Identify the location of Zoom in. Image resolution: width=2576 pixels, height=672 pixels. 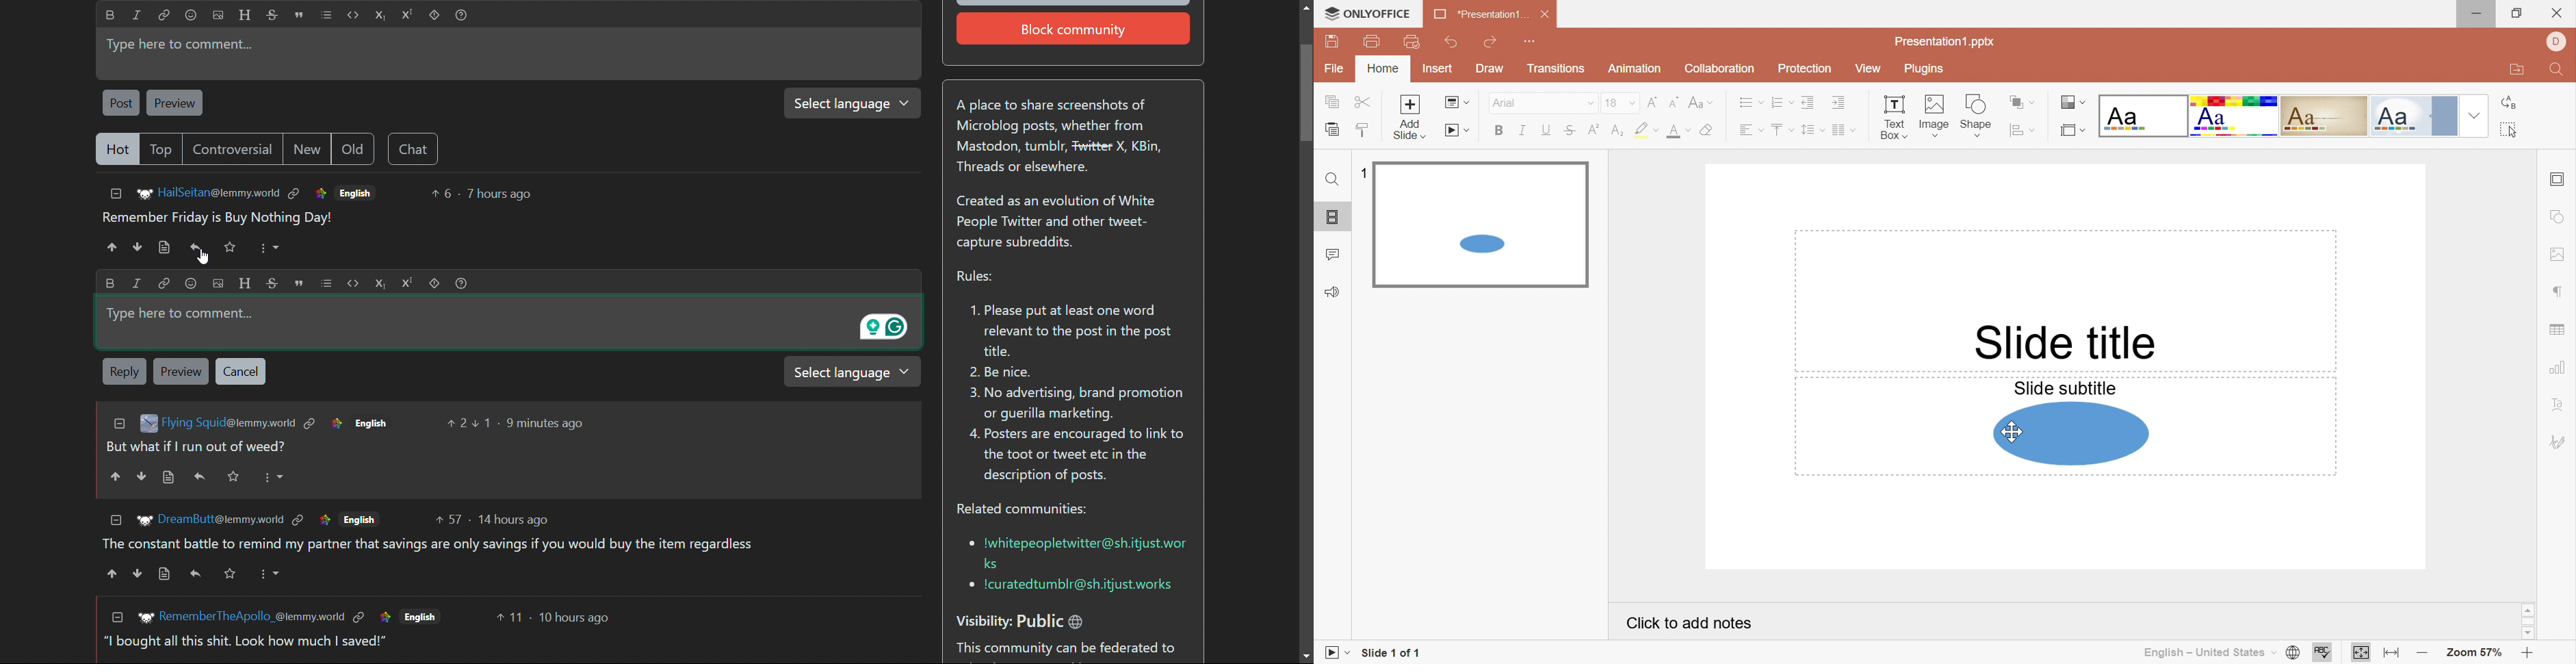
(2526, 654).